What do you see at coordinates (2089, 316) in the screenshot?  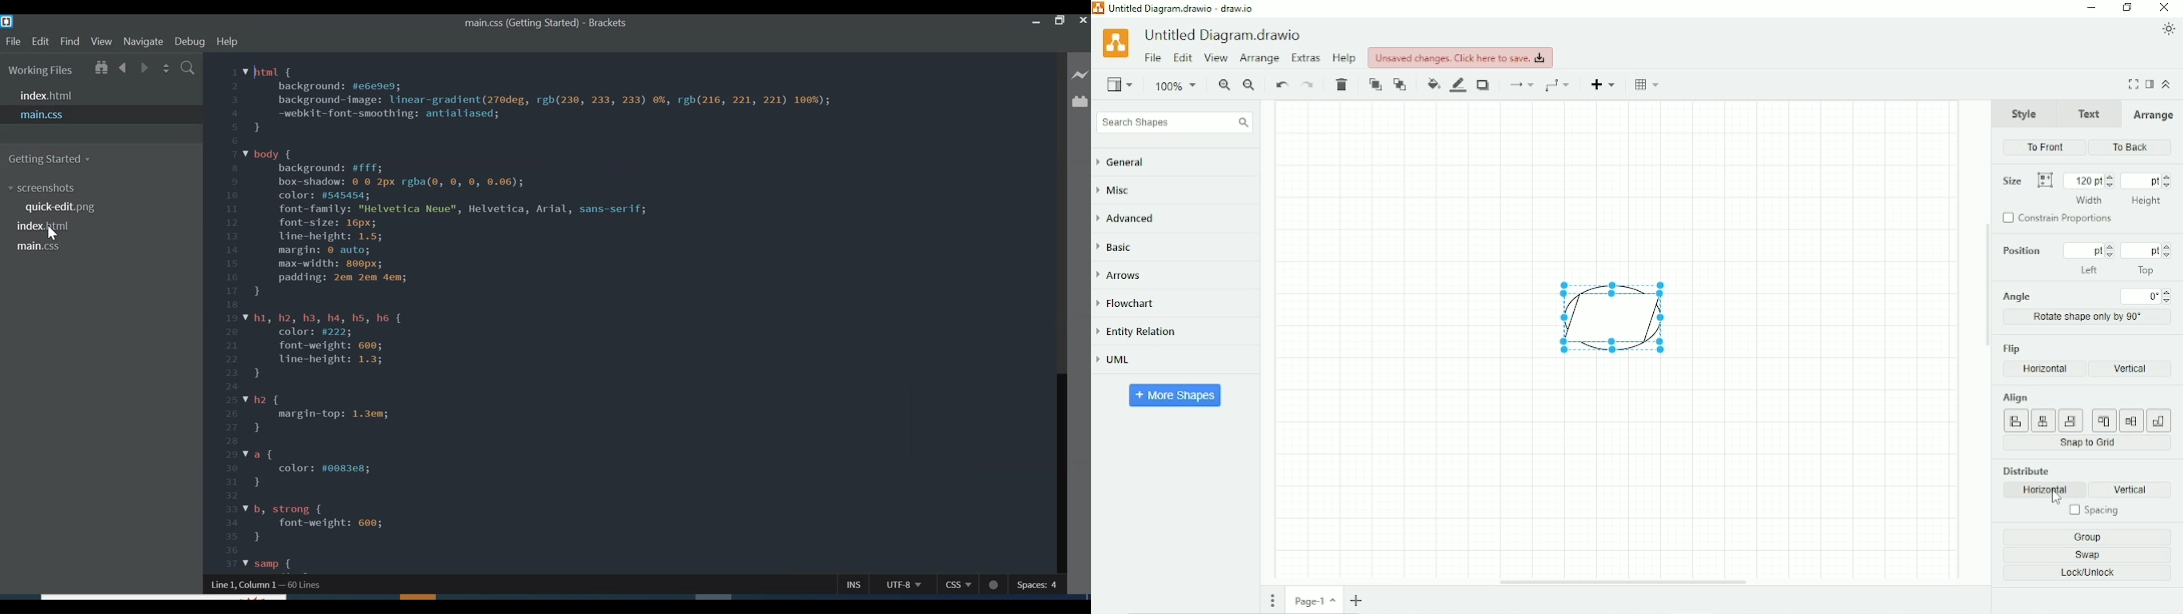 I see `Rotate shape by 90` at bounding box center [2089, 316].